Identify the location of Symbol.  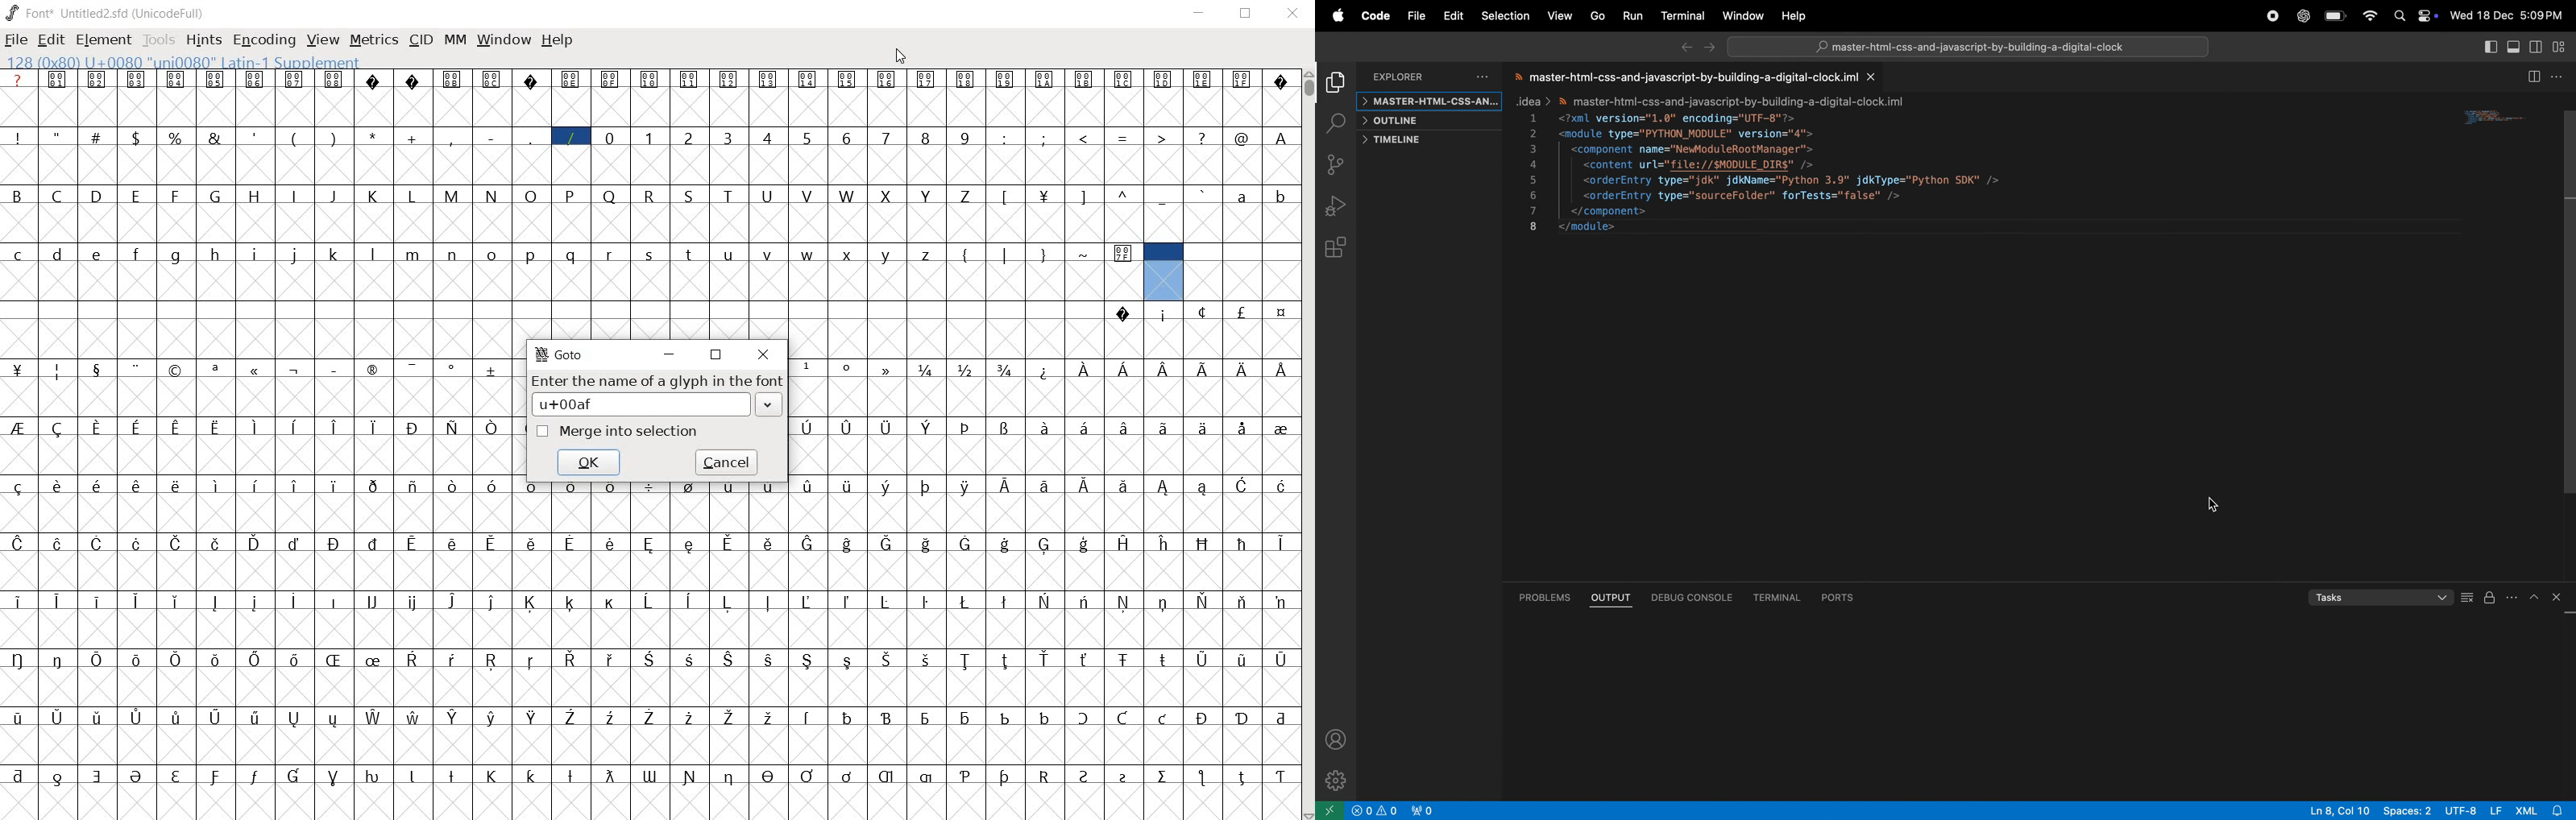
(297, 369).